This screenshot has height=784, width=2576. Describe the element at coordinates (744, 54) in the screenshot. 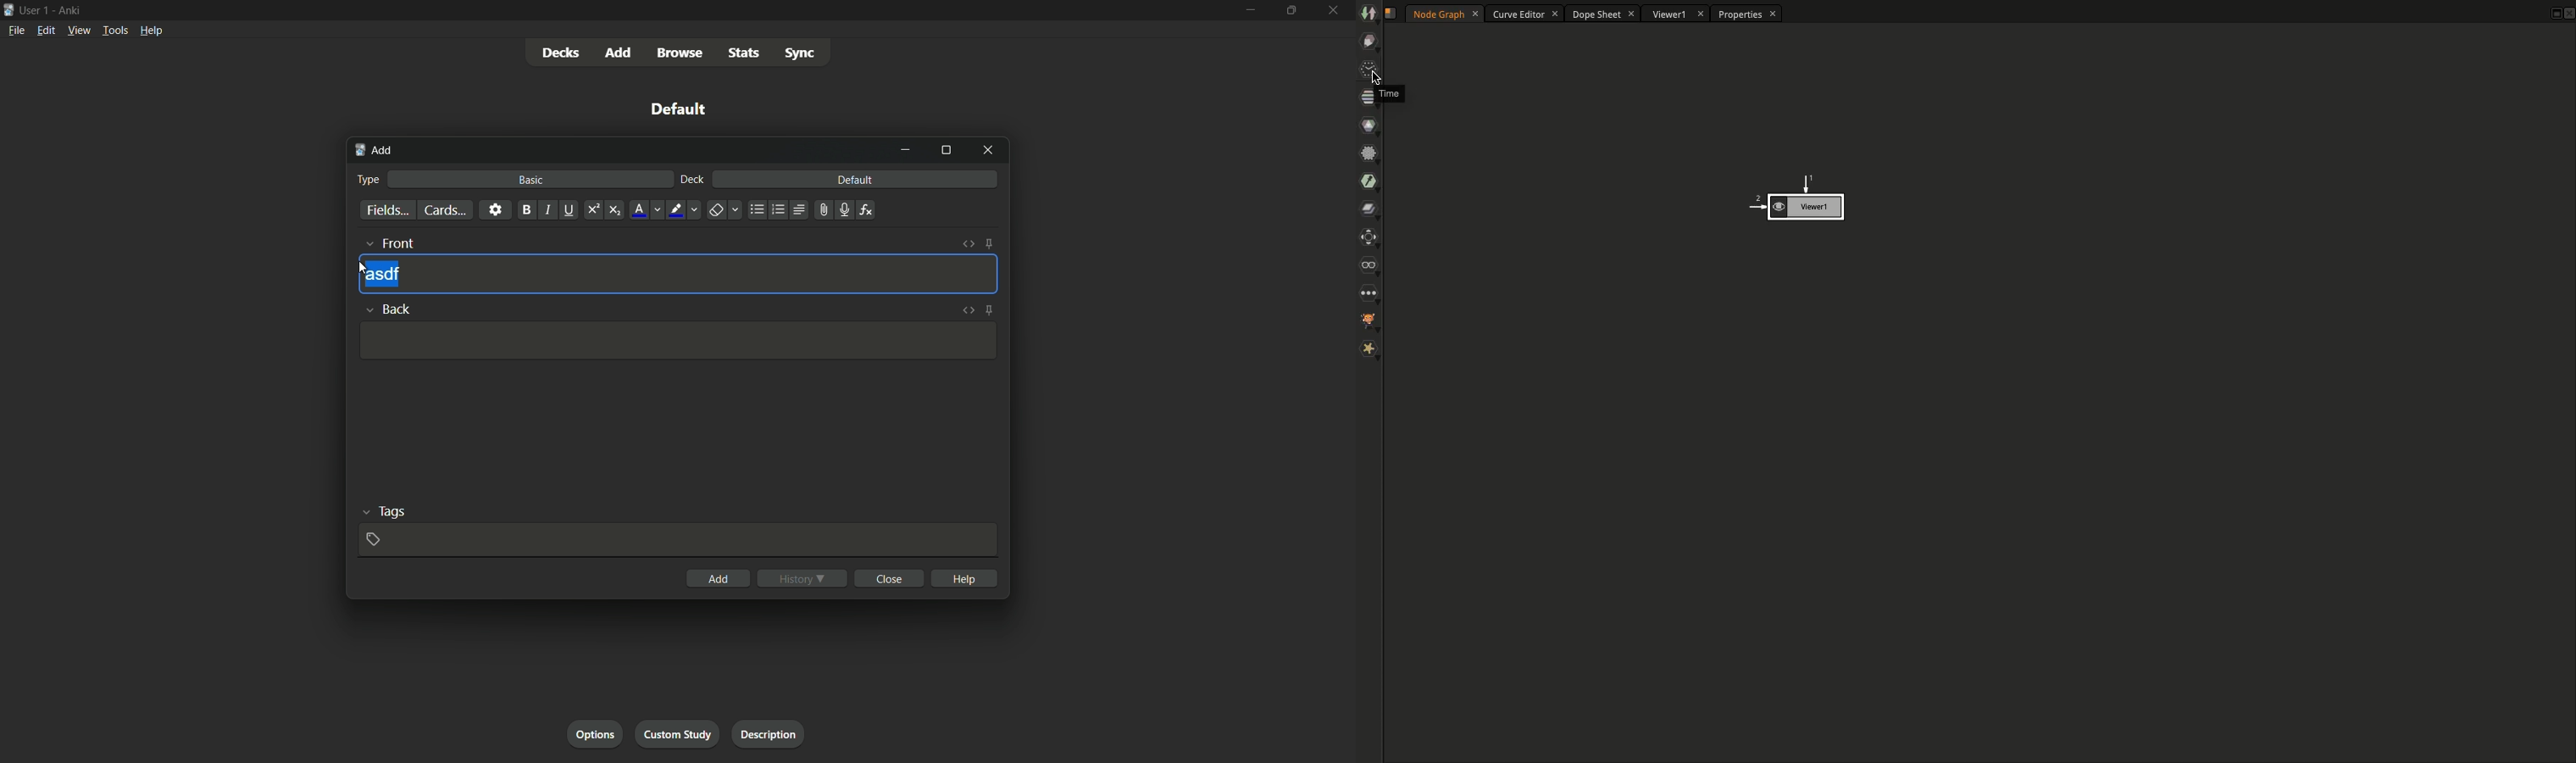

I see `stats` at that location.